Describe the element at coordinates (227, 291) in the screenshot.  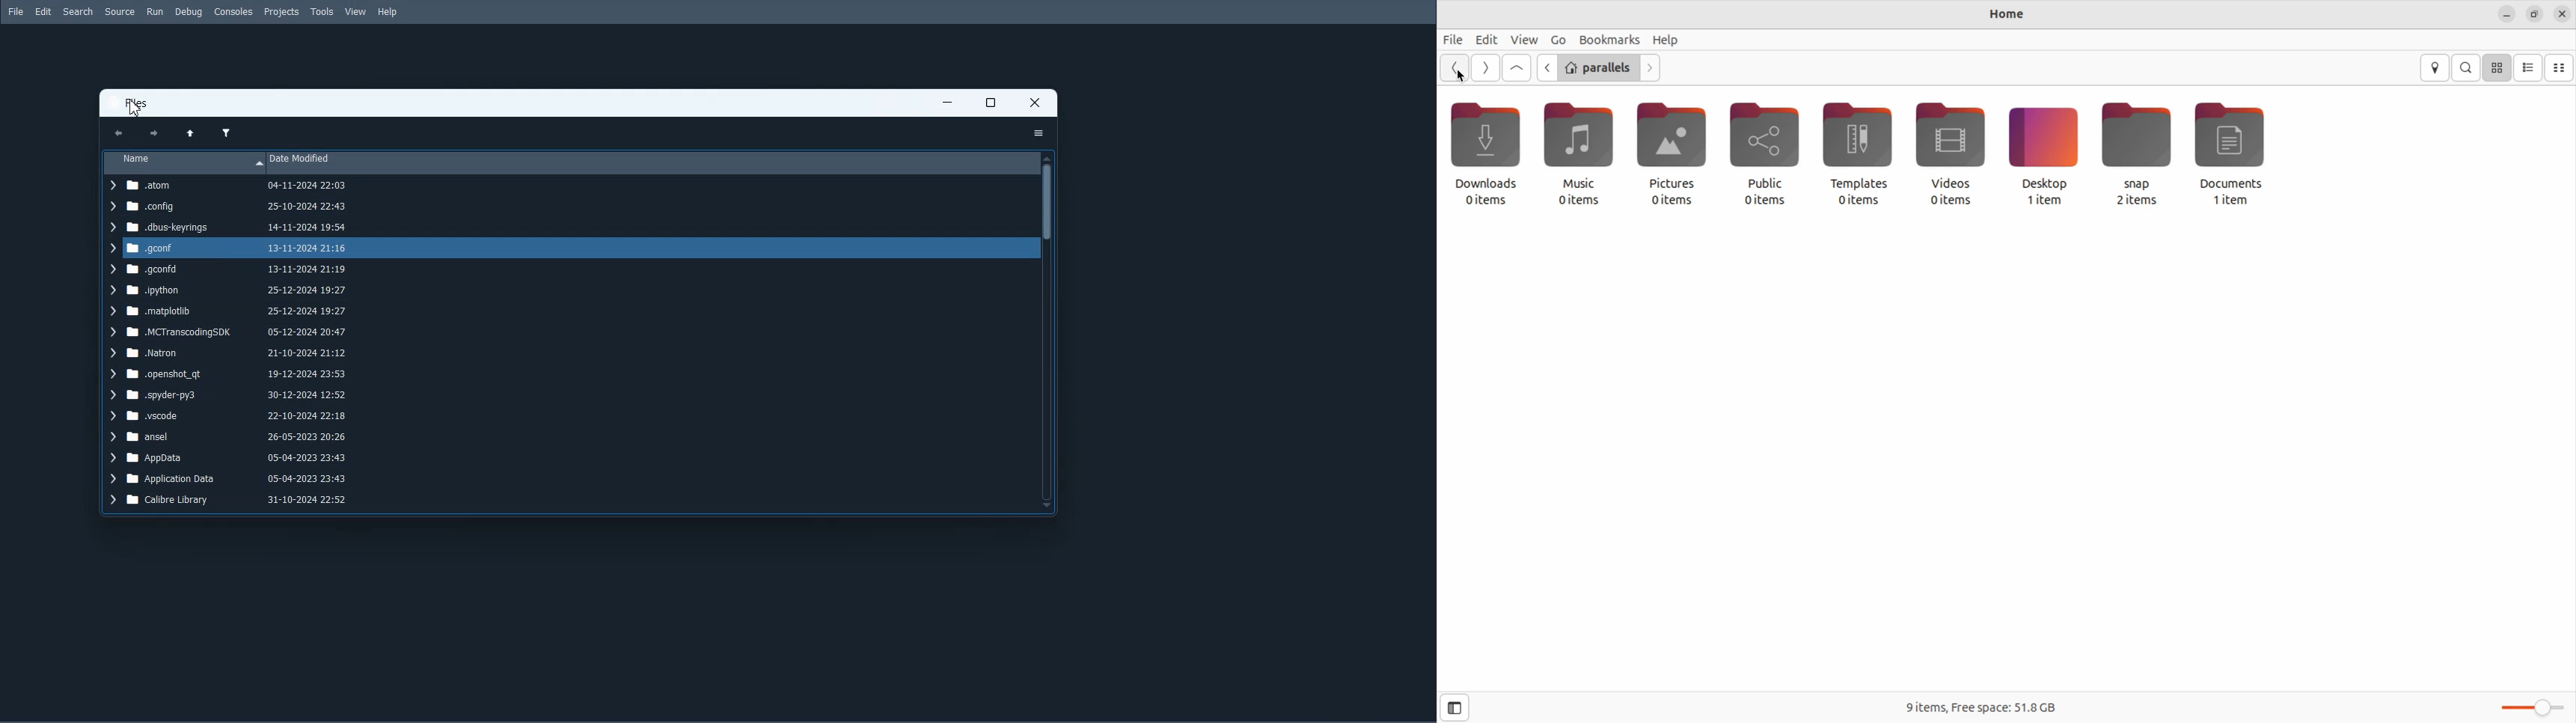
I see `ipython 25-12-2024 19:27` at that location.